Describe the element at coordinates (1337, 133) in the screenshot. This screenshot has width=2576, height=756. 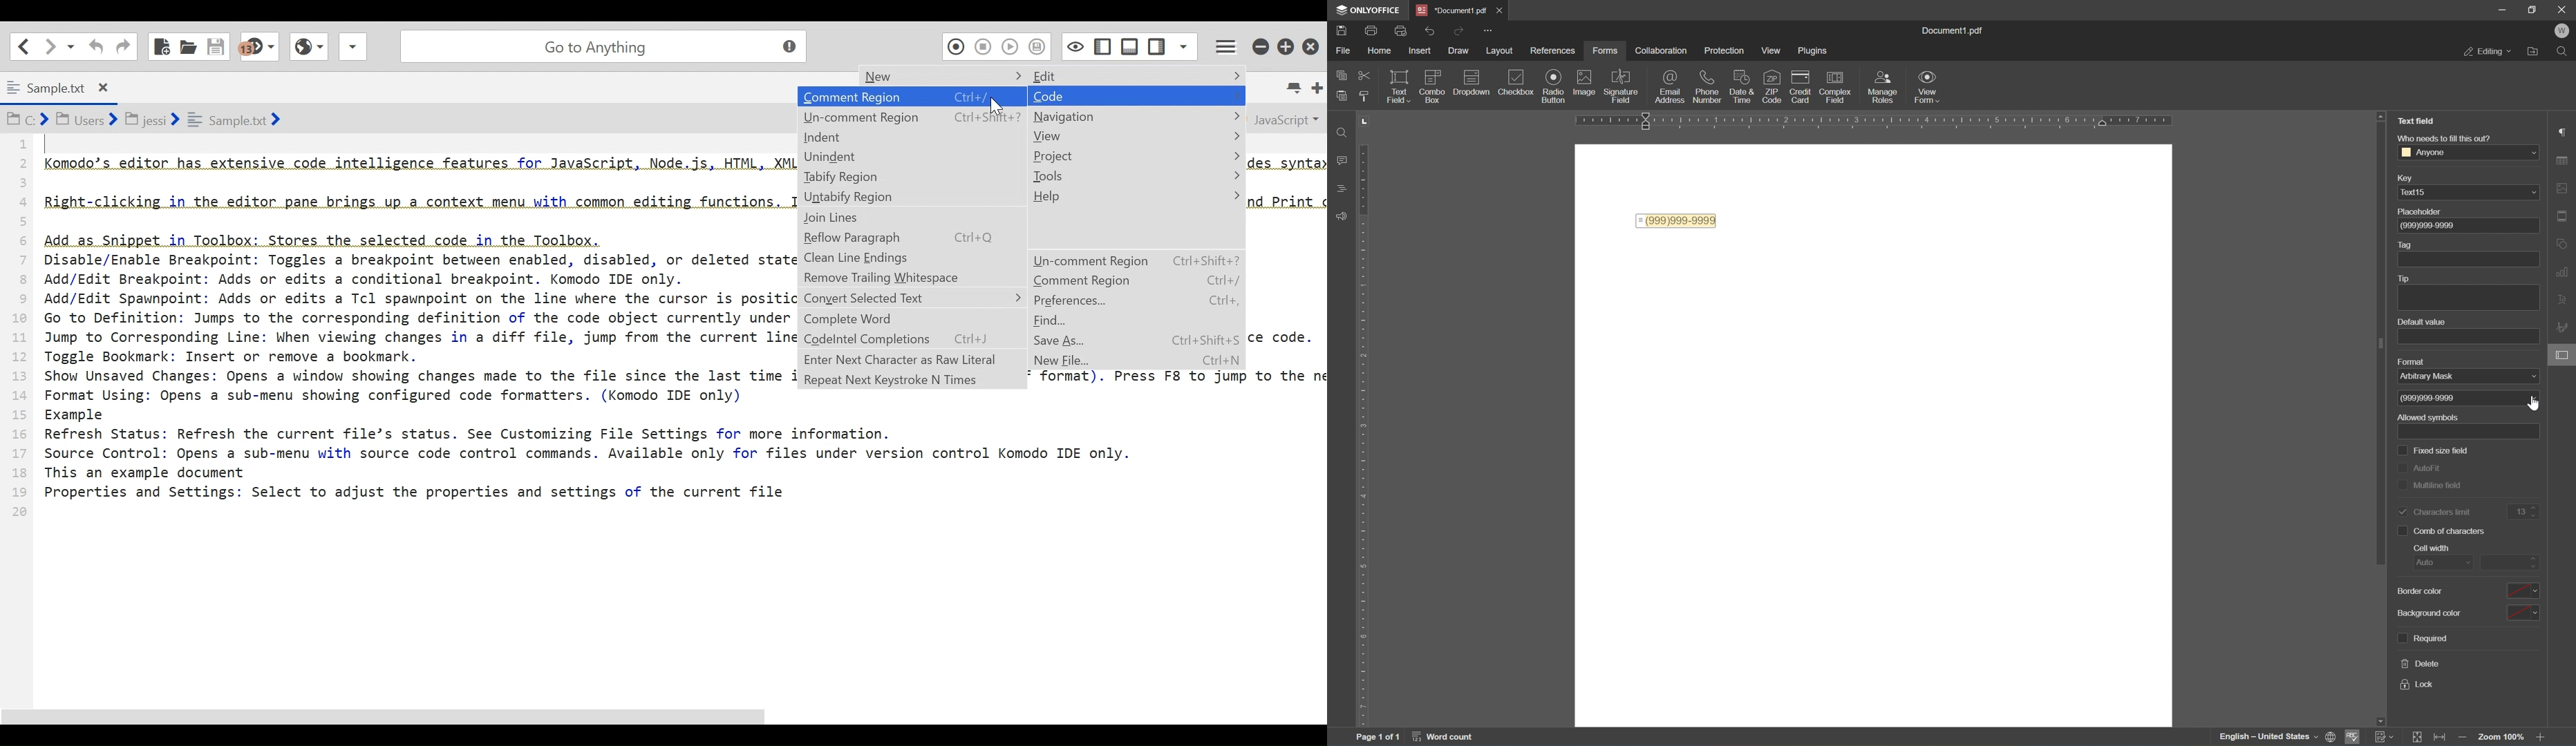
I see `find` at that location.